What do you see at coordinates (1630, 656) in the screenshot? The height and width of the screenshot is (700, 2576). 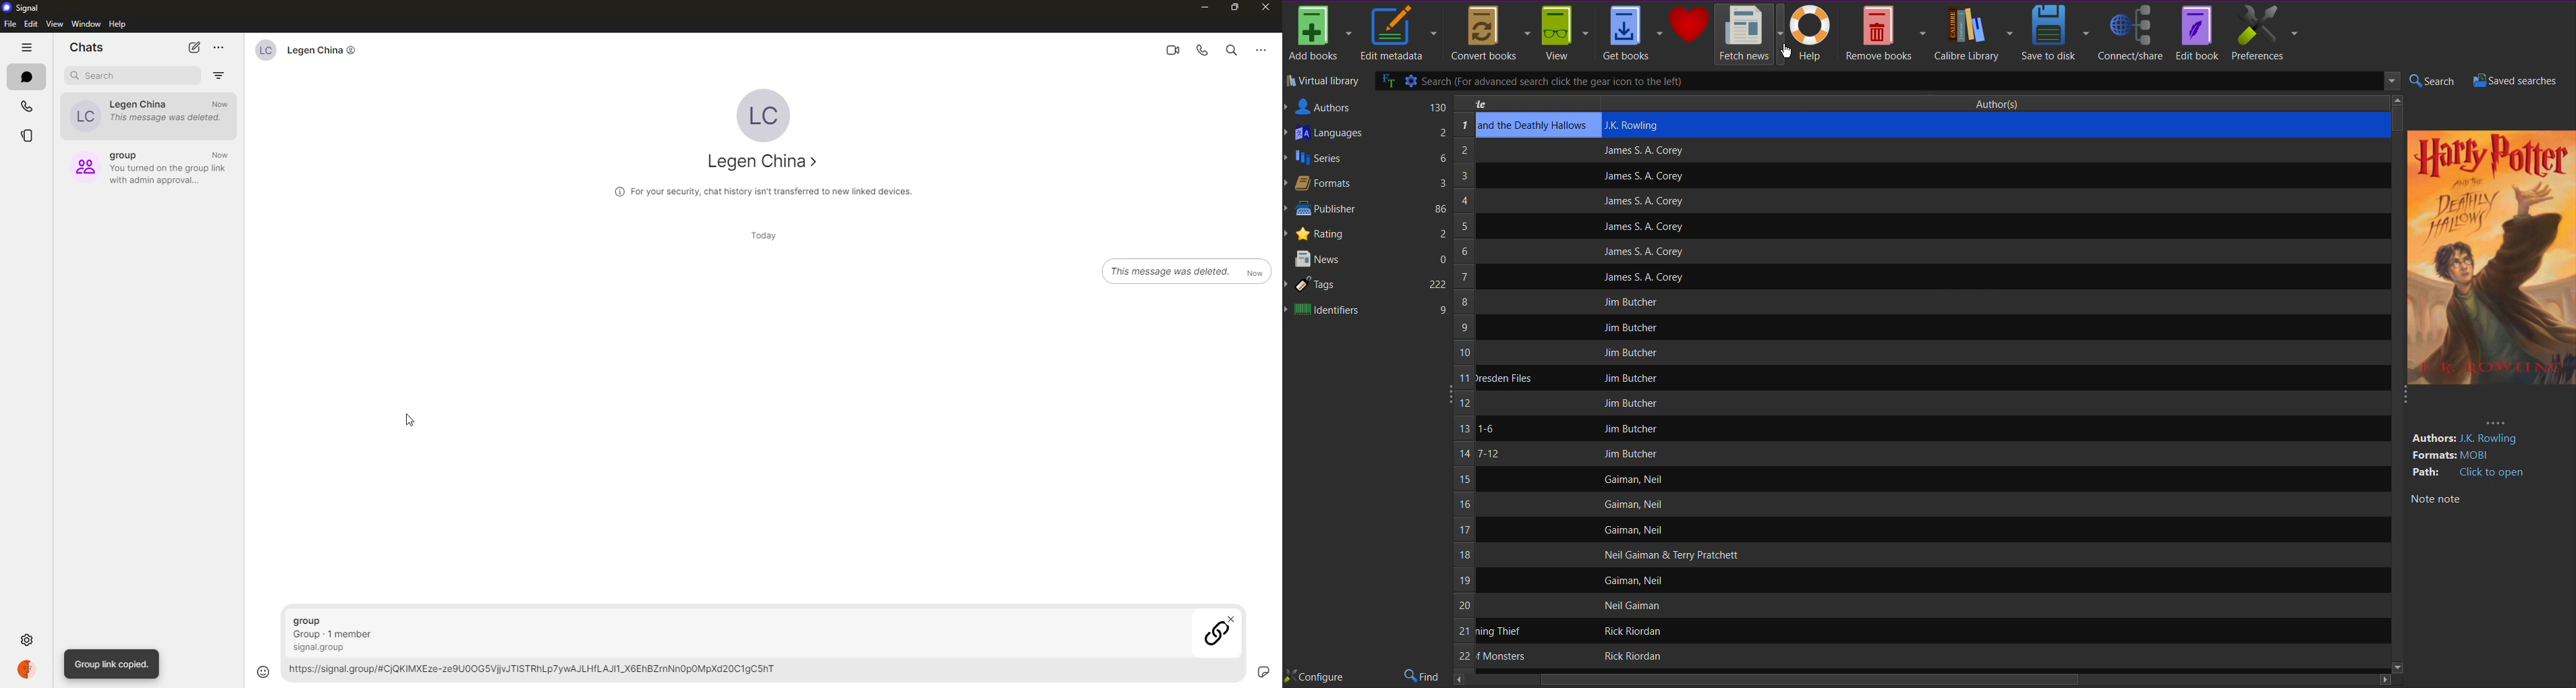 I see `Rick Riordan` at bounding box center [1630, 656].